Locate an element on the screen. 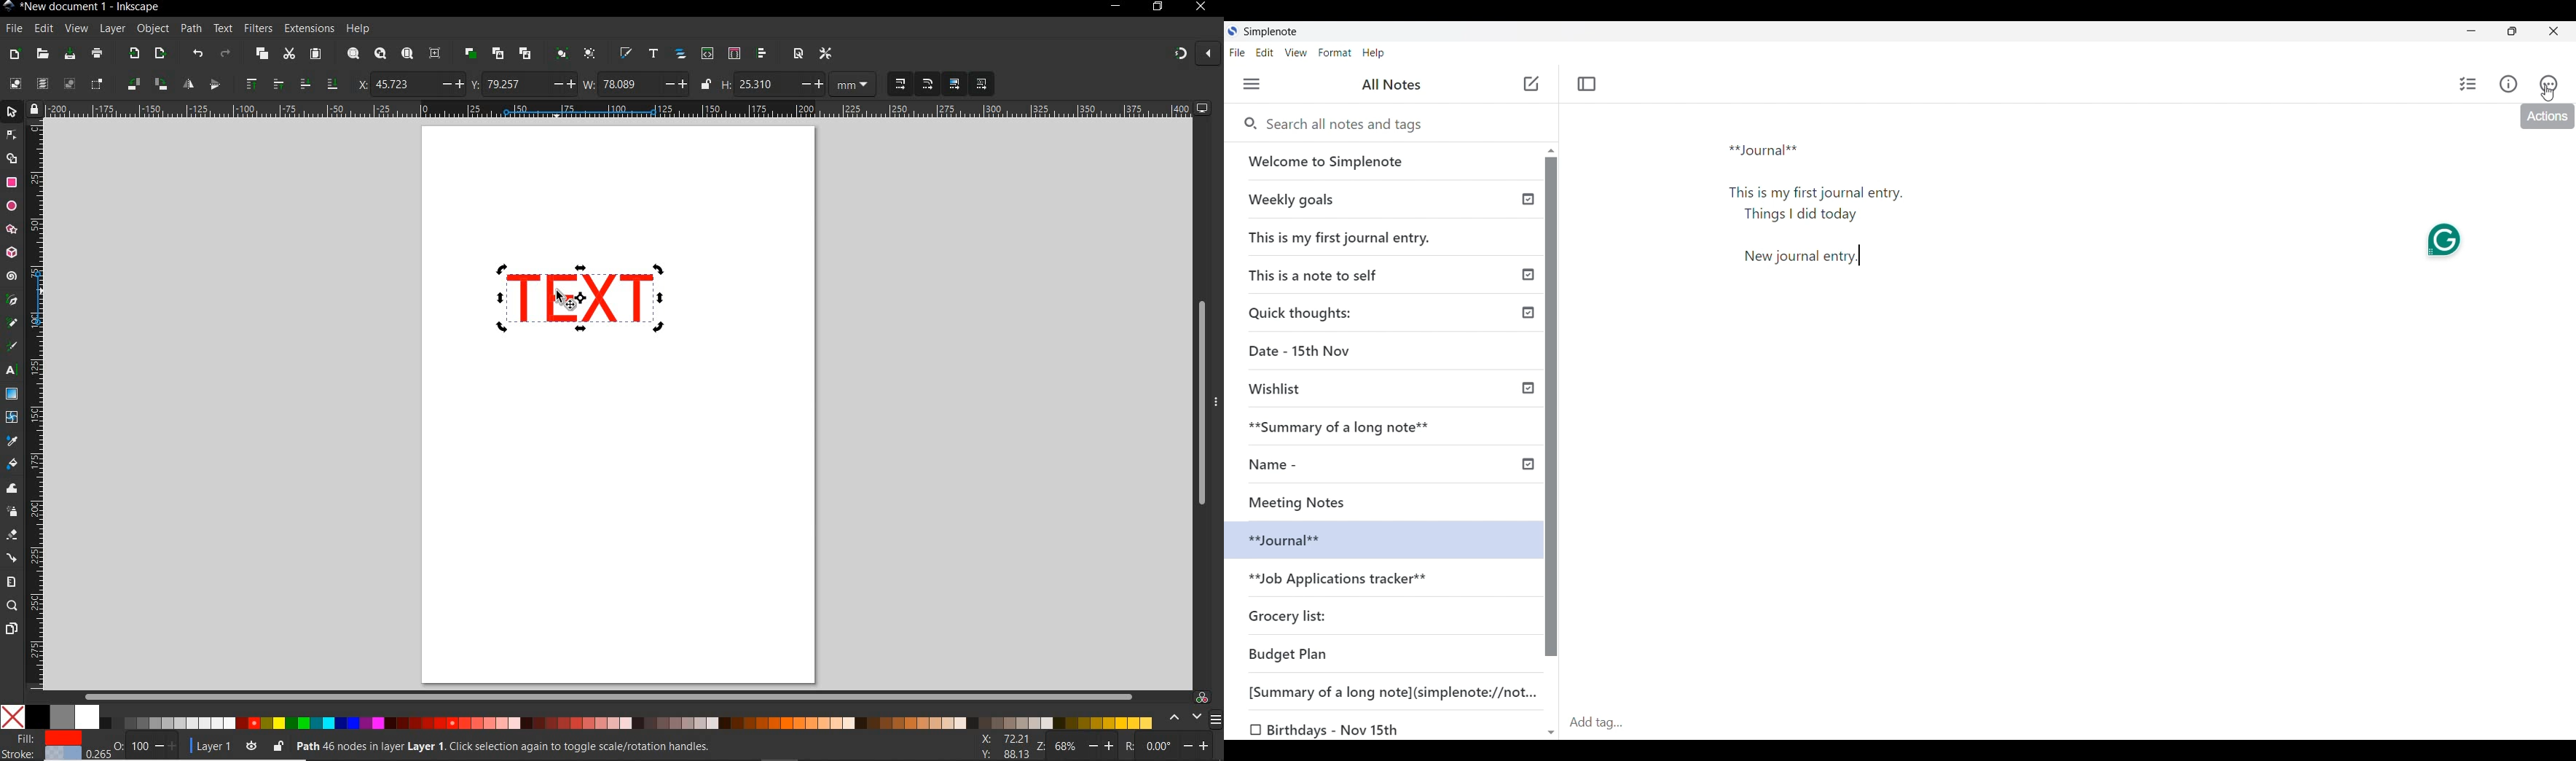 Image resolution: width=2576 pixels, height=784 pixels. Wishlist is located at coordinates (1280, 389).